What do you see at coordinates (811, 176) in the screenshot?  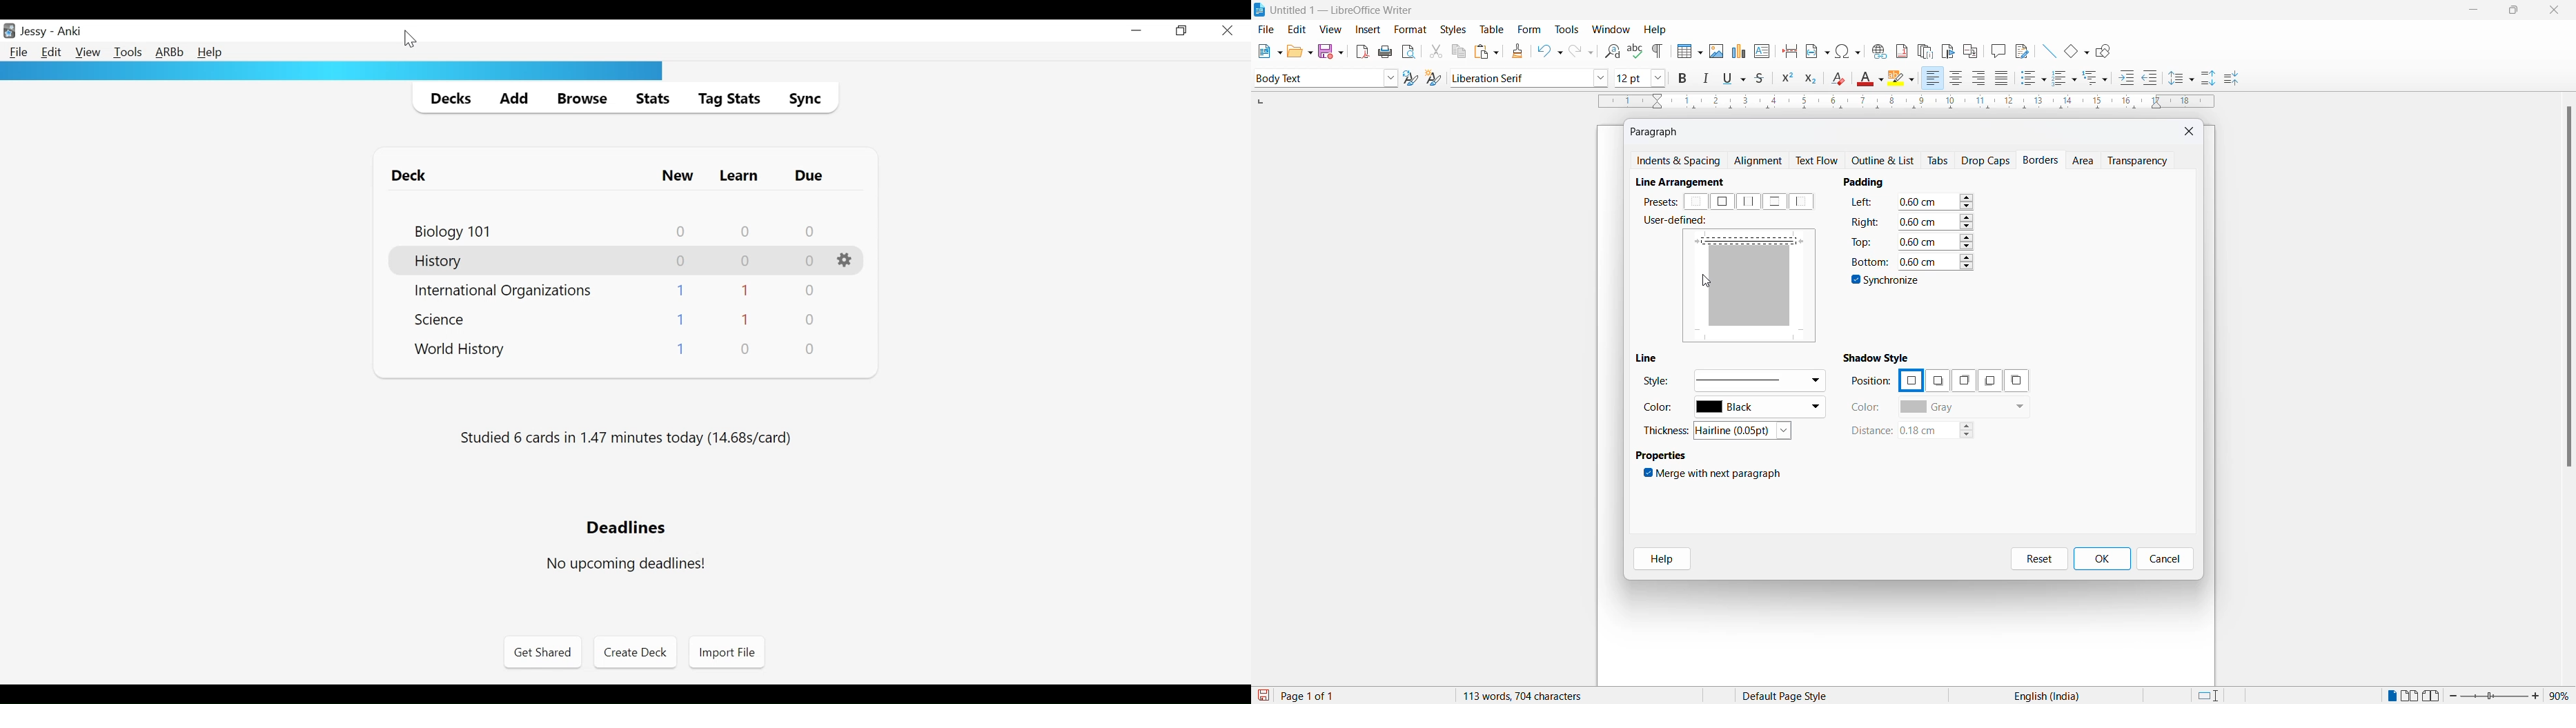 I see `Due` at bounding box center [811, 176].